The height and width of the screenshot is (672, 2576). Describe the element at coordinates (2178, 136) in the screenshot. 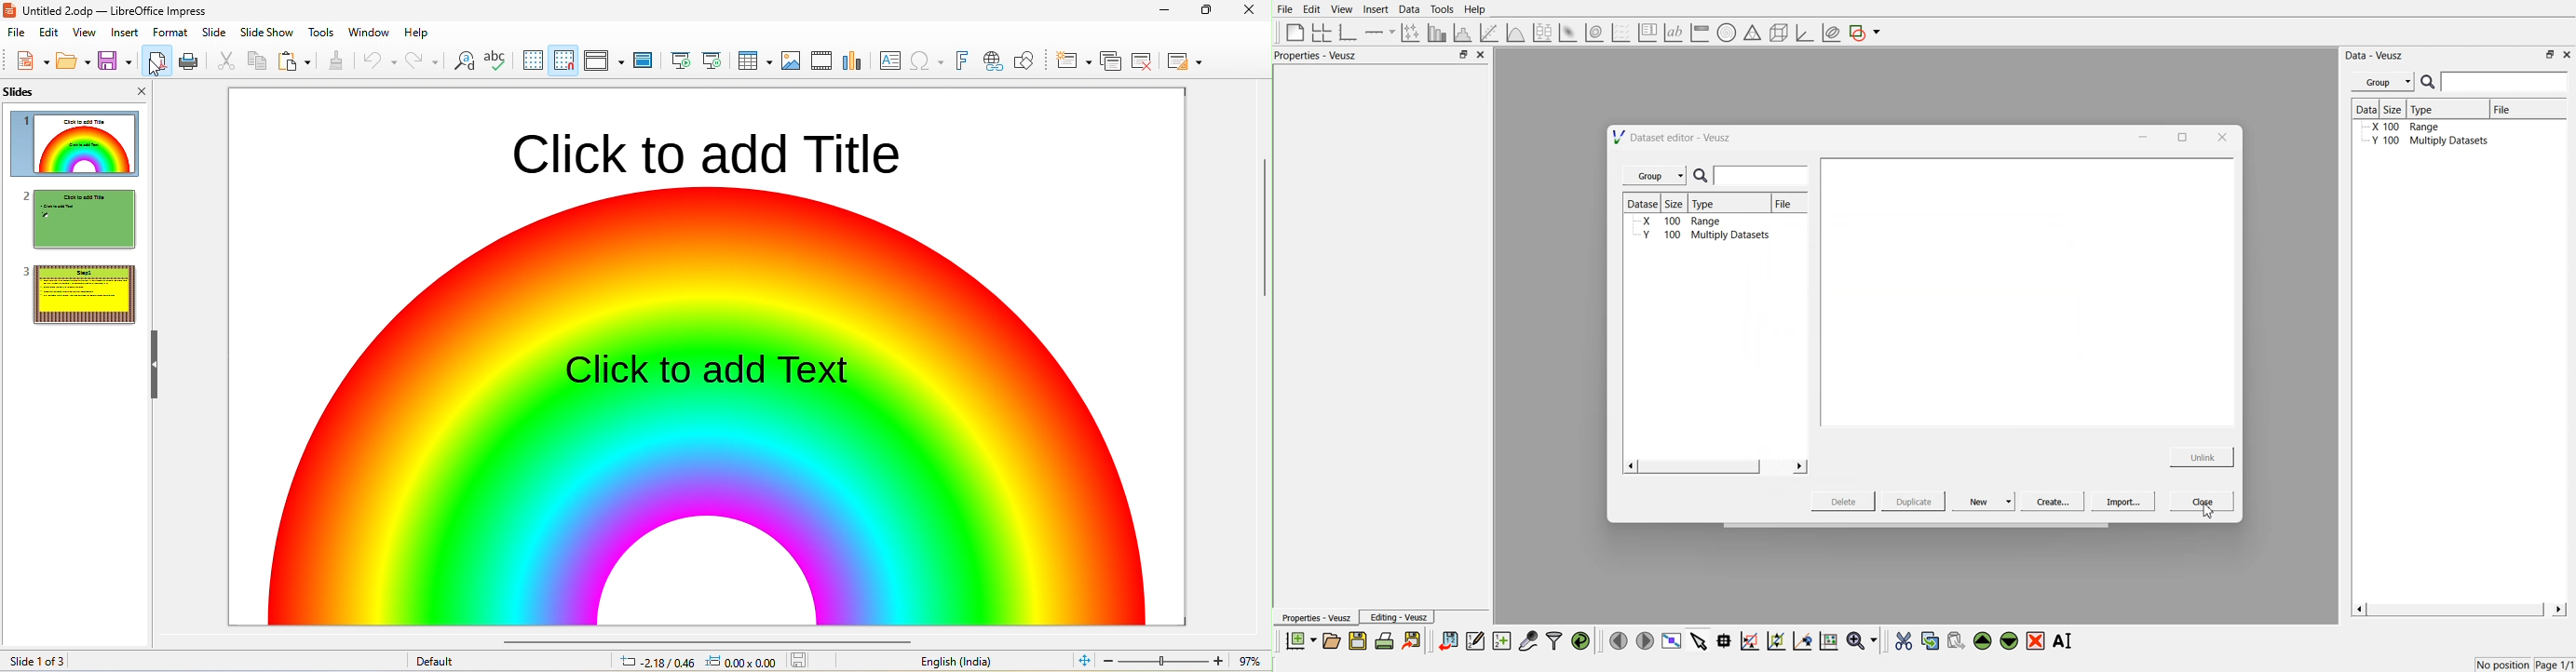

I see `maximise` at that location.